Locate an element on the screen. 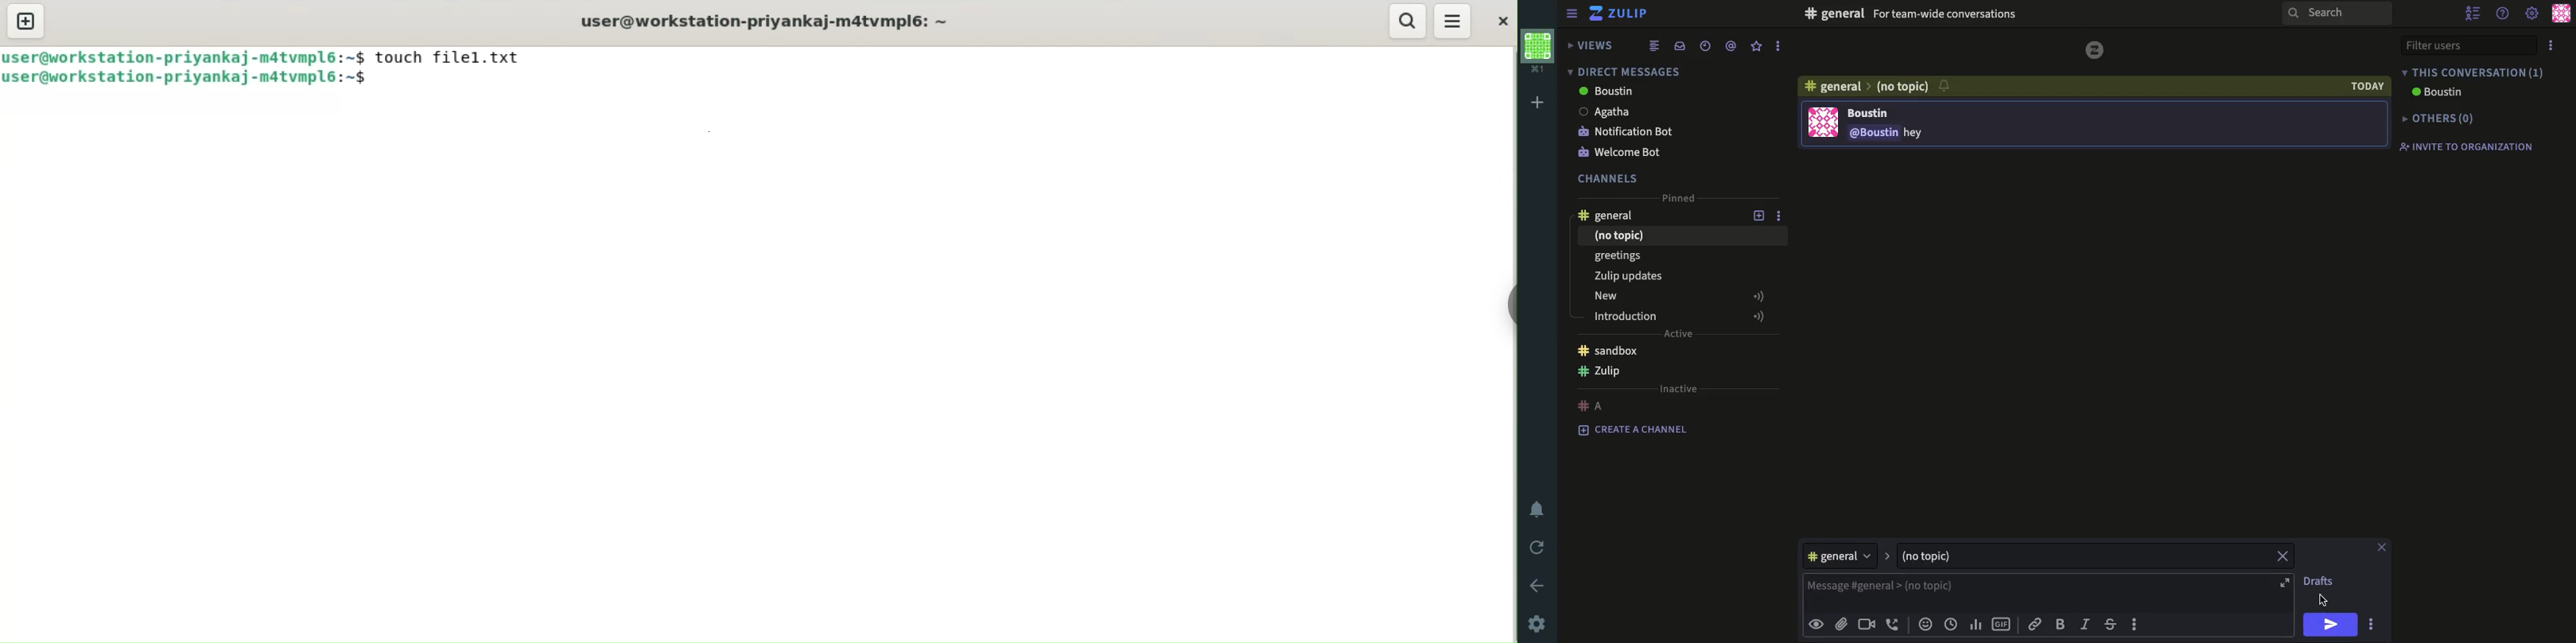  welcome bot is located at coordinates (1622, 154).